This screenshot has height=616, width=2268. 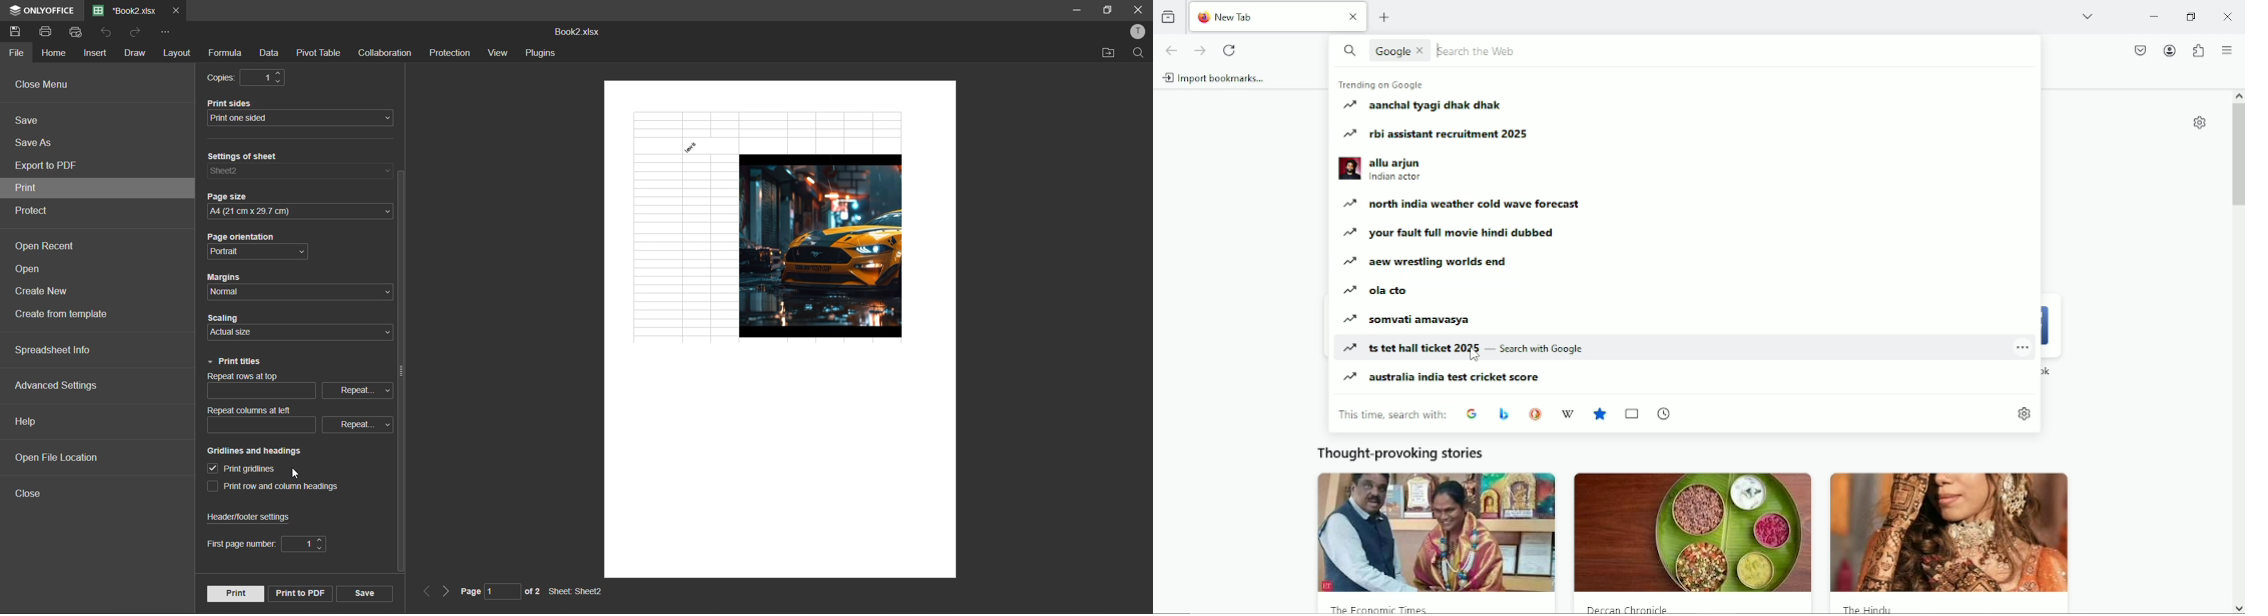 What do you see at coordinates (1444, 379) in the screenshot?
I see `australia india test cricket score` at bounding box center [1444, 379].